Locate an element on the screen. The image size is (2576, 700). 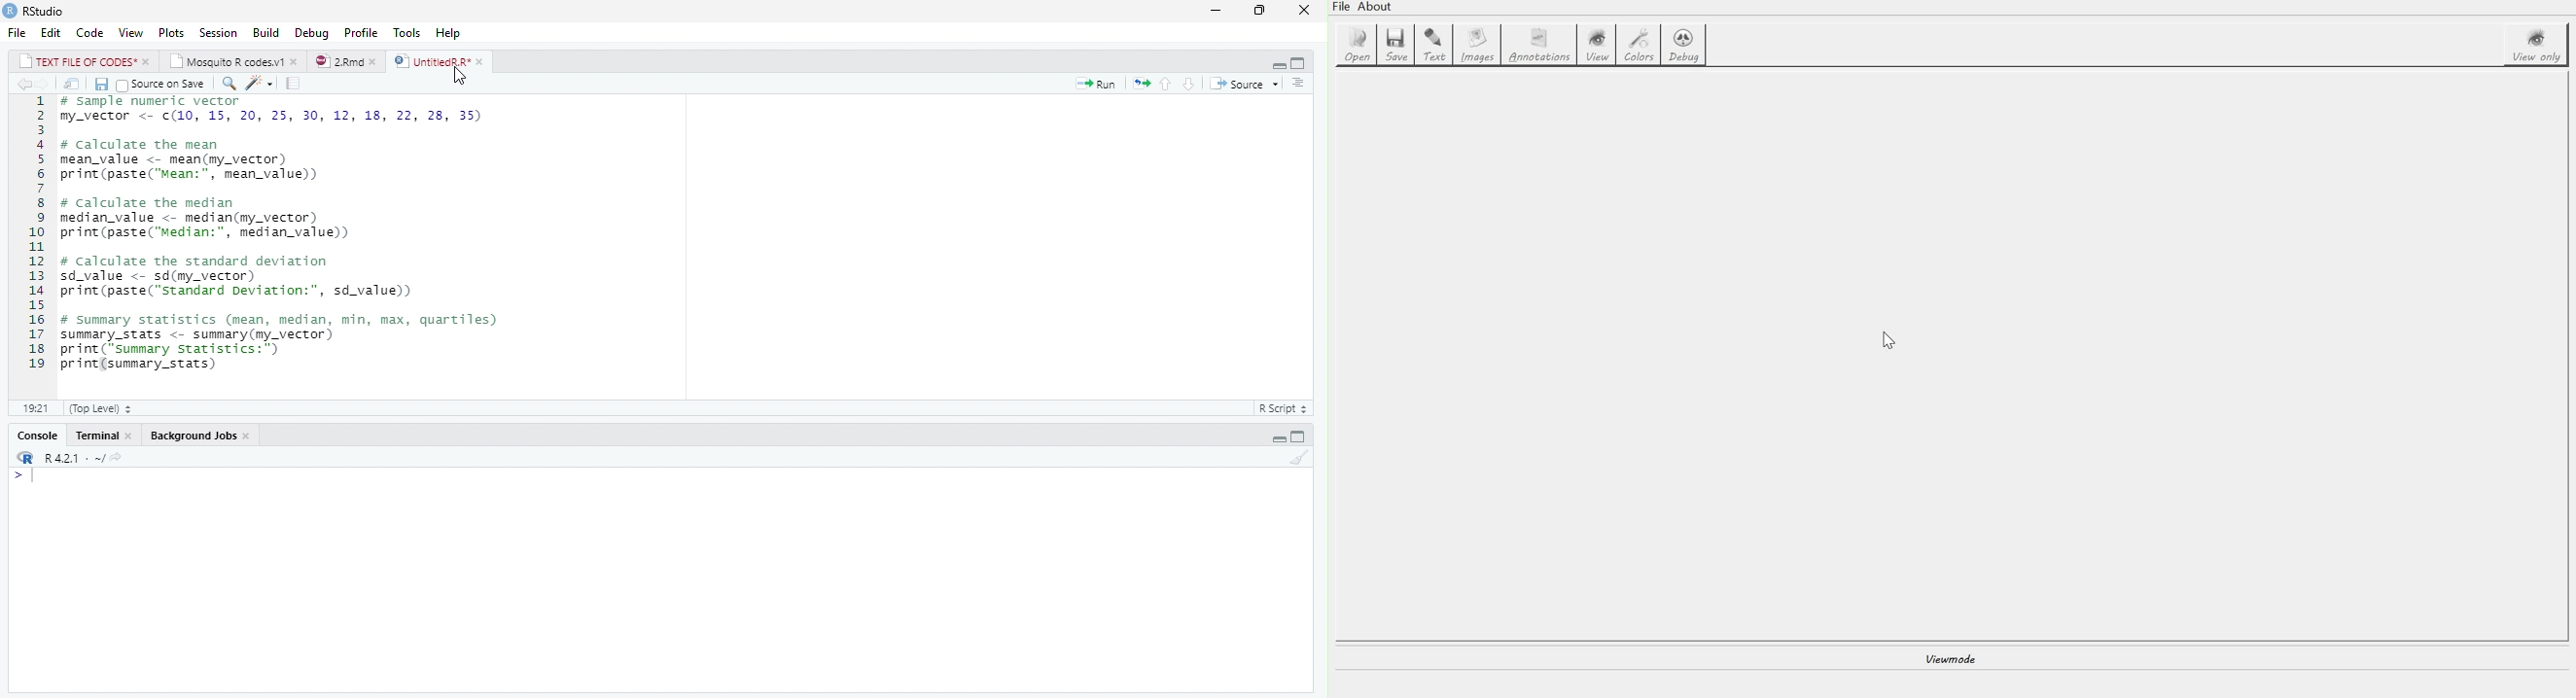
Console is located at coordinates (40, 436).